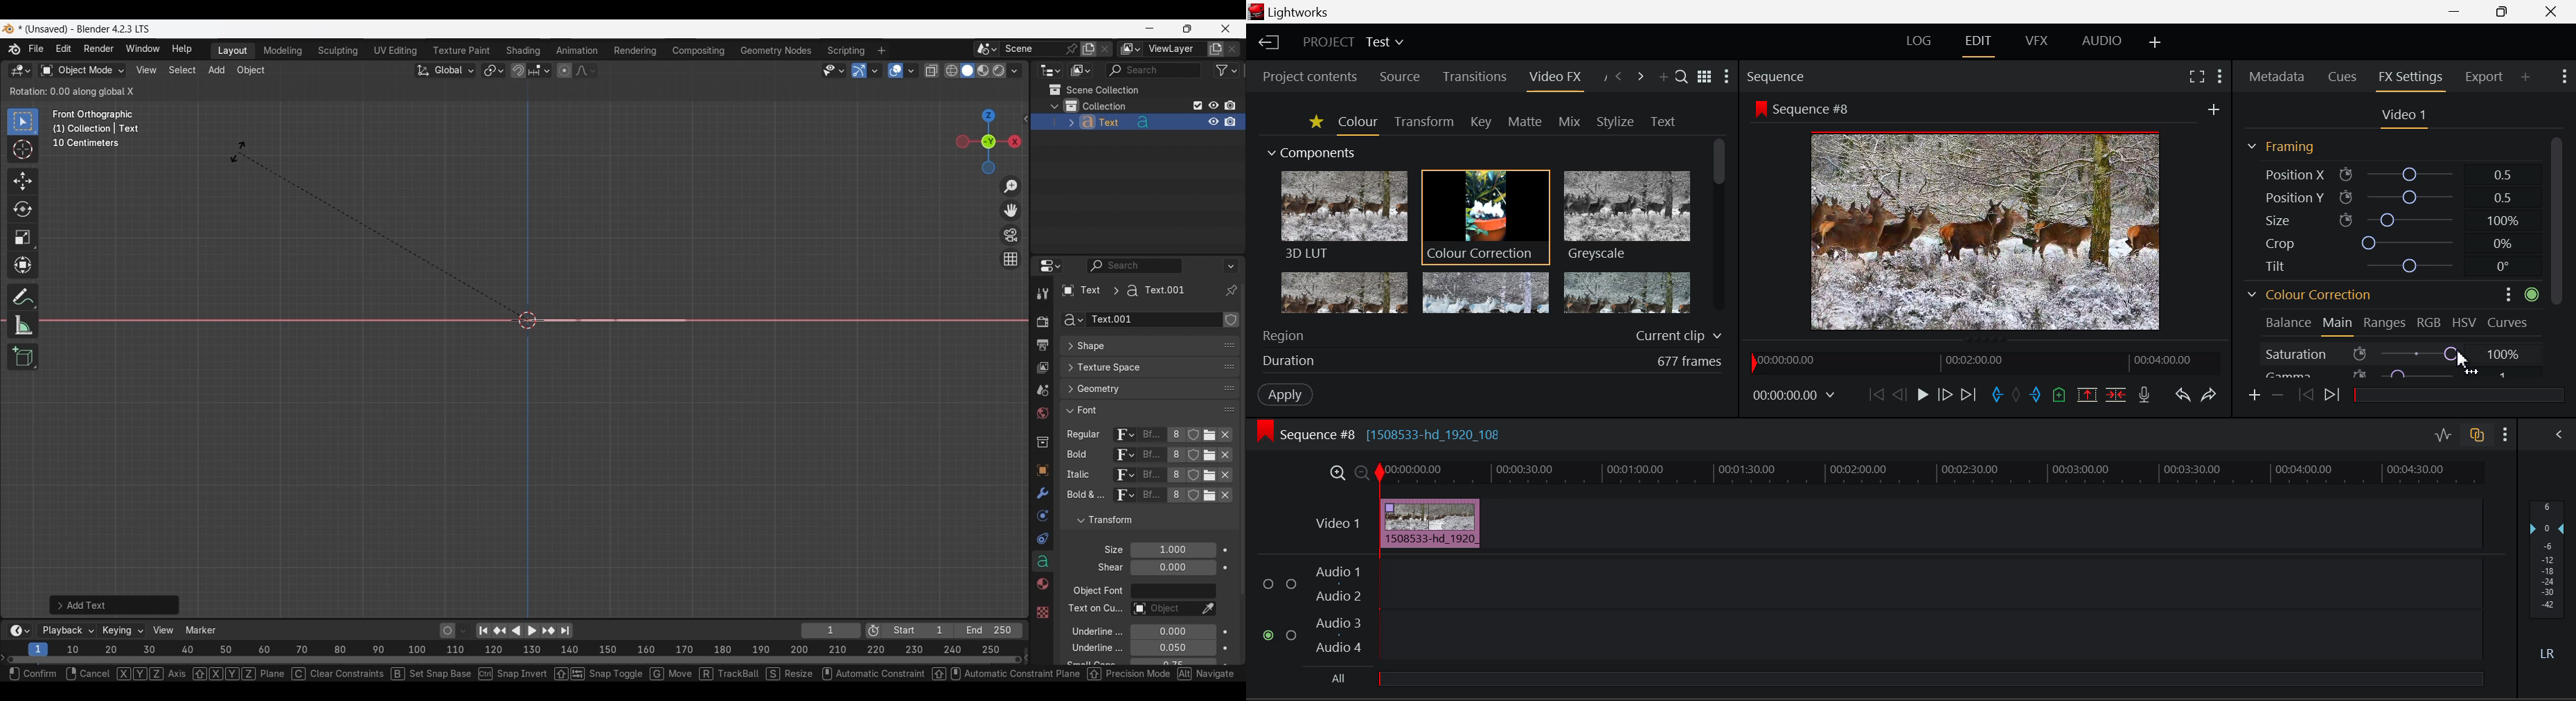 Image resolution: width=2576 pixels, height=728 pixels. What do you see at coordinates (1625, 218) in the screenshot?
I see `Greyscale` at bounding box center [1625, 218].